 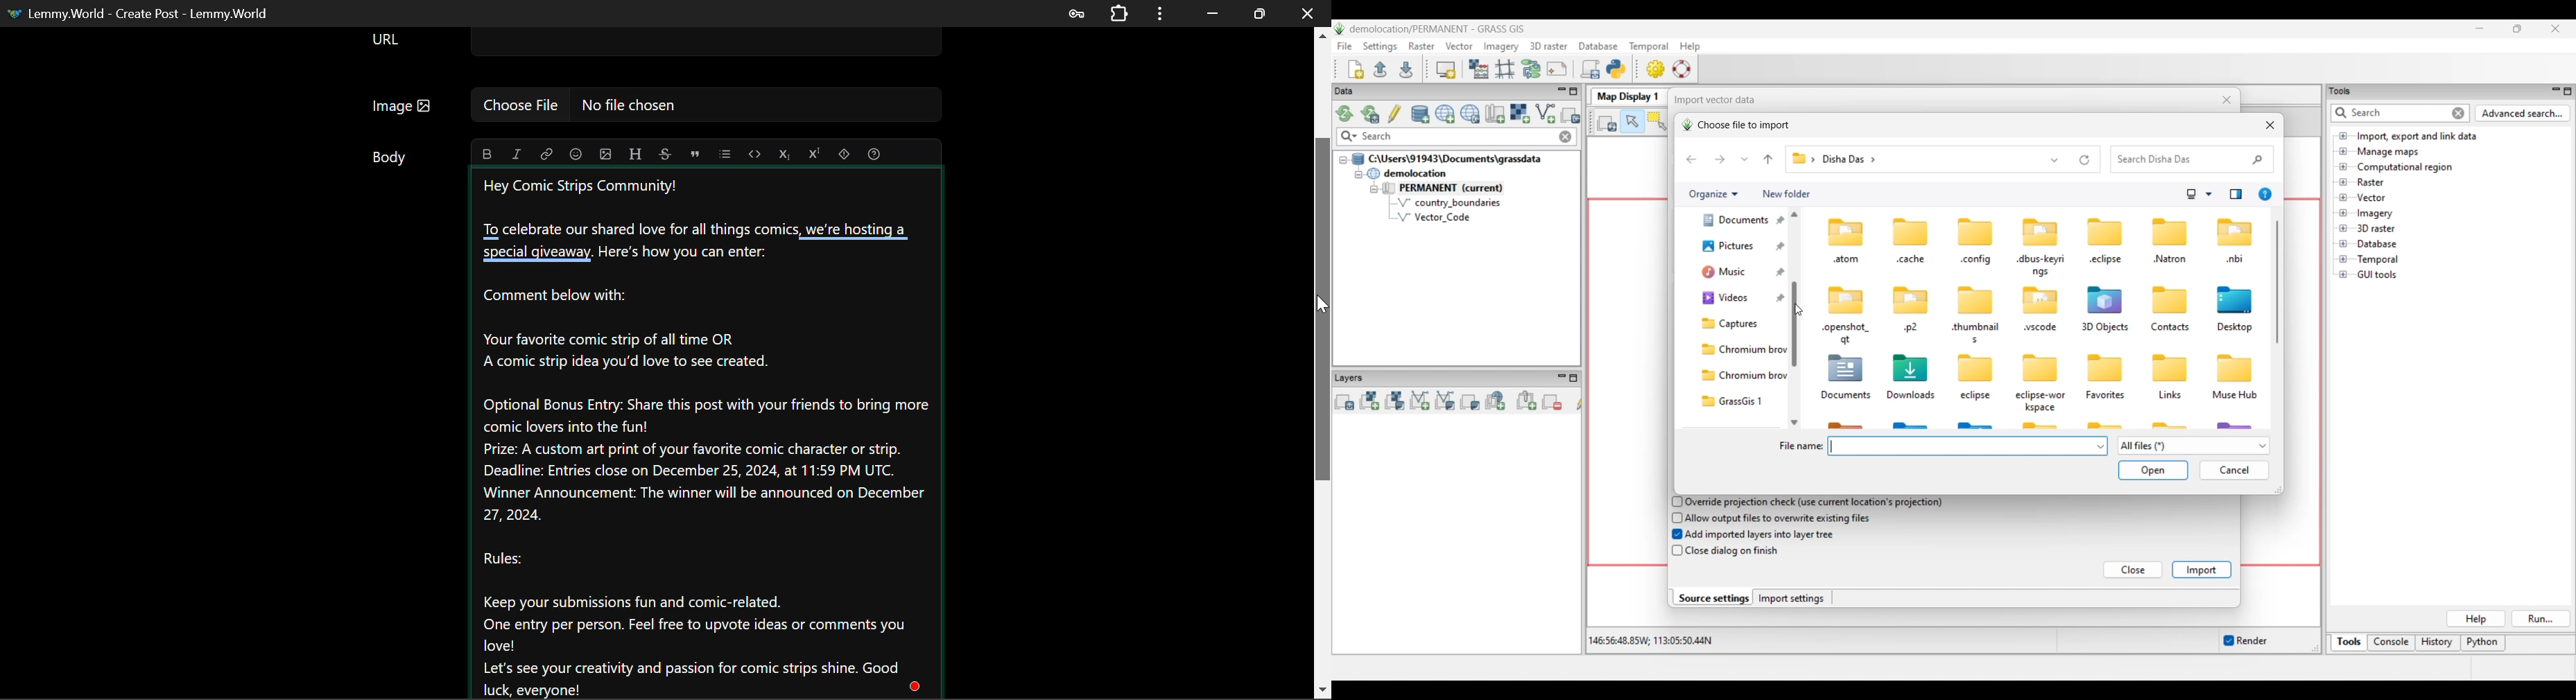 What do you see at coordinates (1212, 12) in the screenshot?
I see `Restore Down` at bounding box center [1212, 12].